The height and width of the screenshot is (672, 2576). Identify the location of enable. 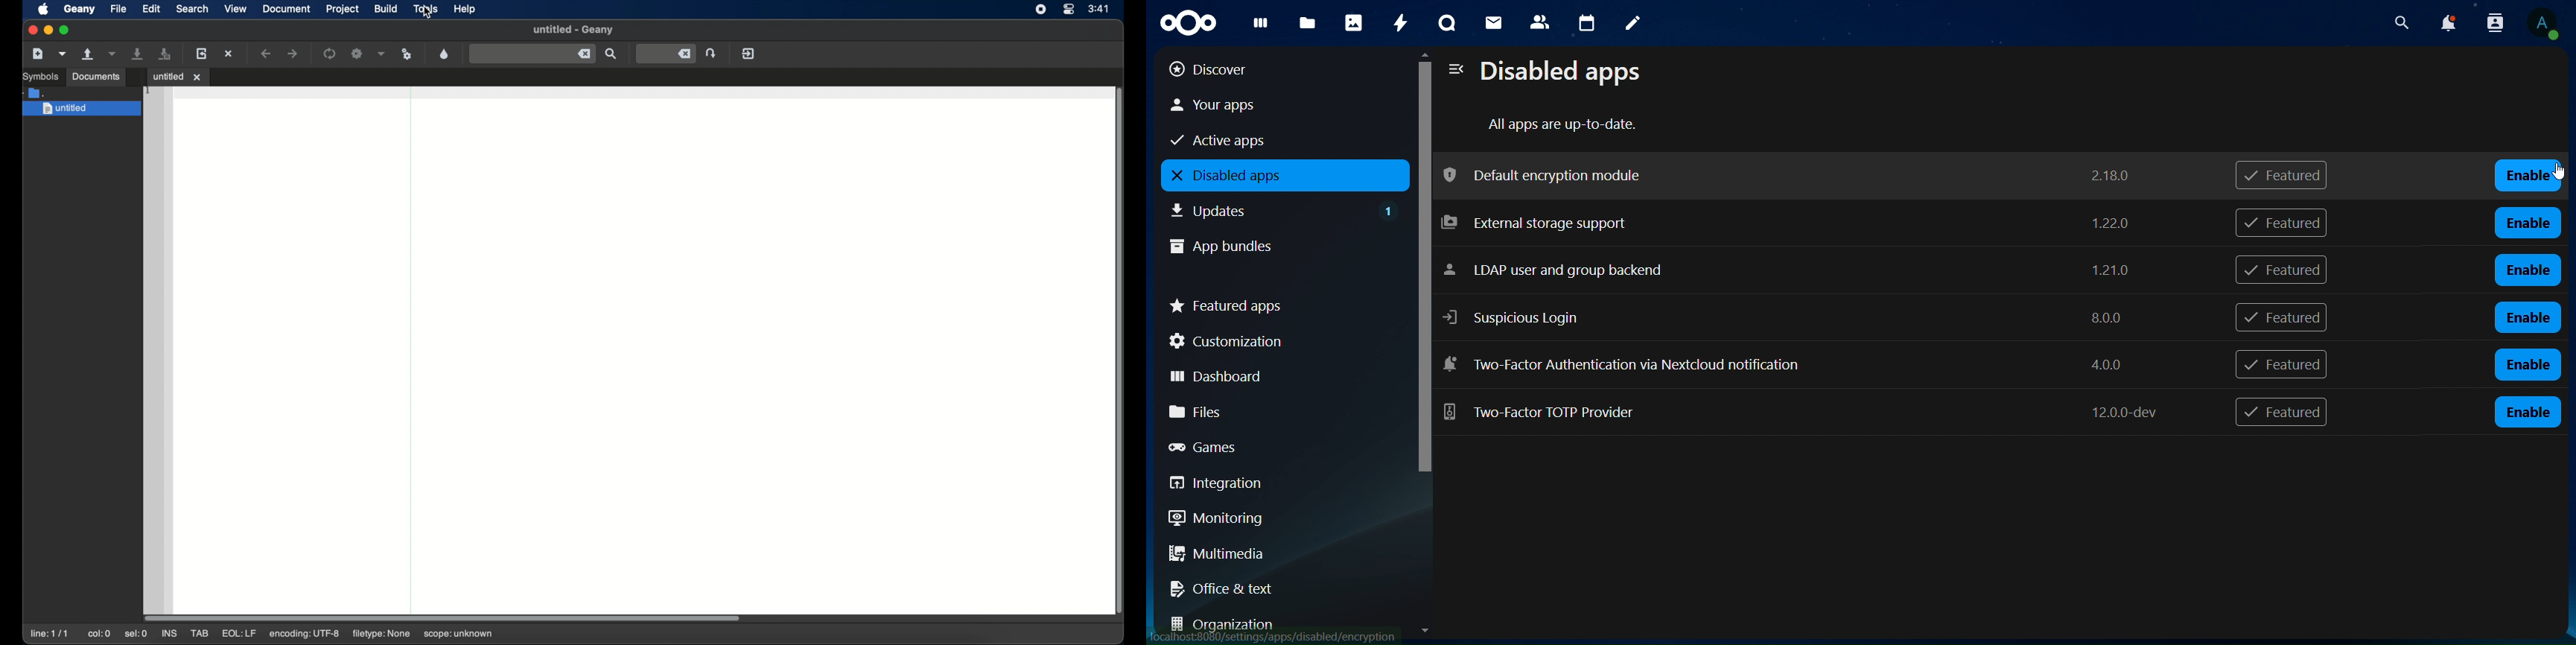
(2528, 269).